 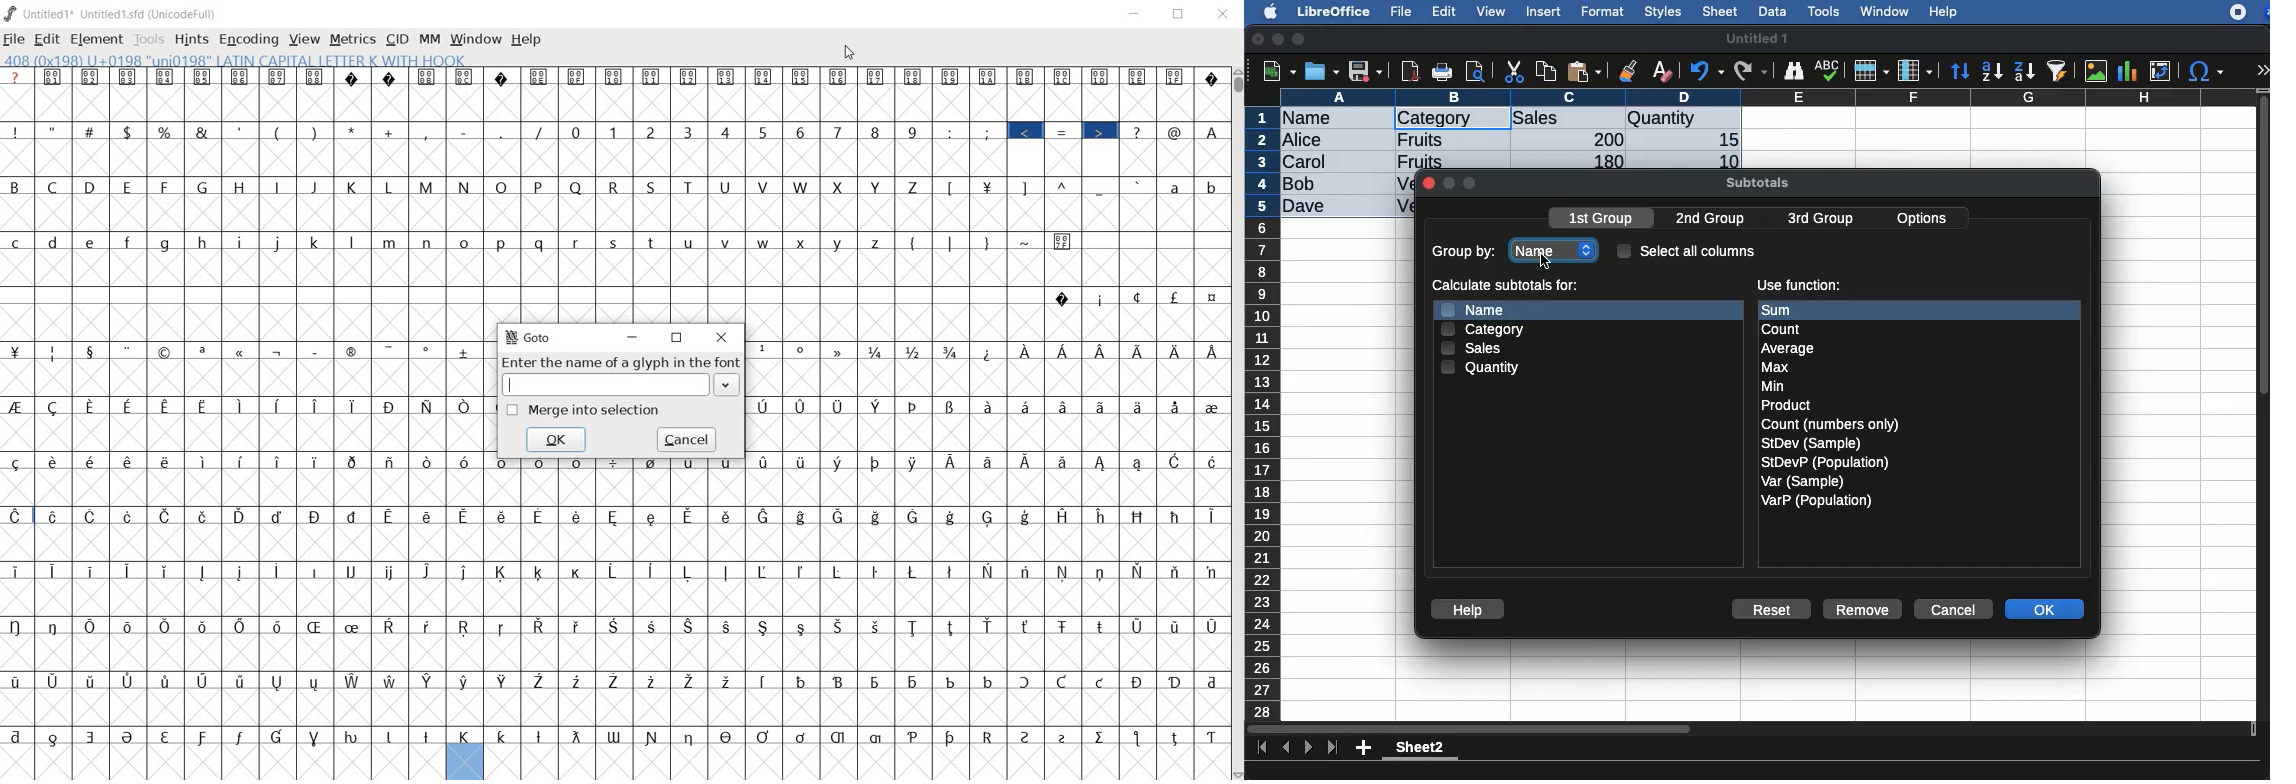 What do you see at coordinates (521, 385) in the screenshot?
I see `text cursor` at bounding box center [521, 385].